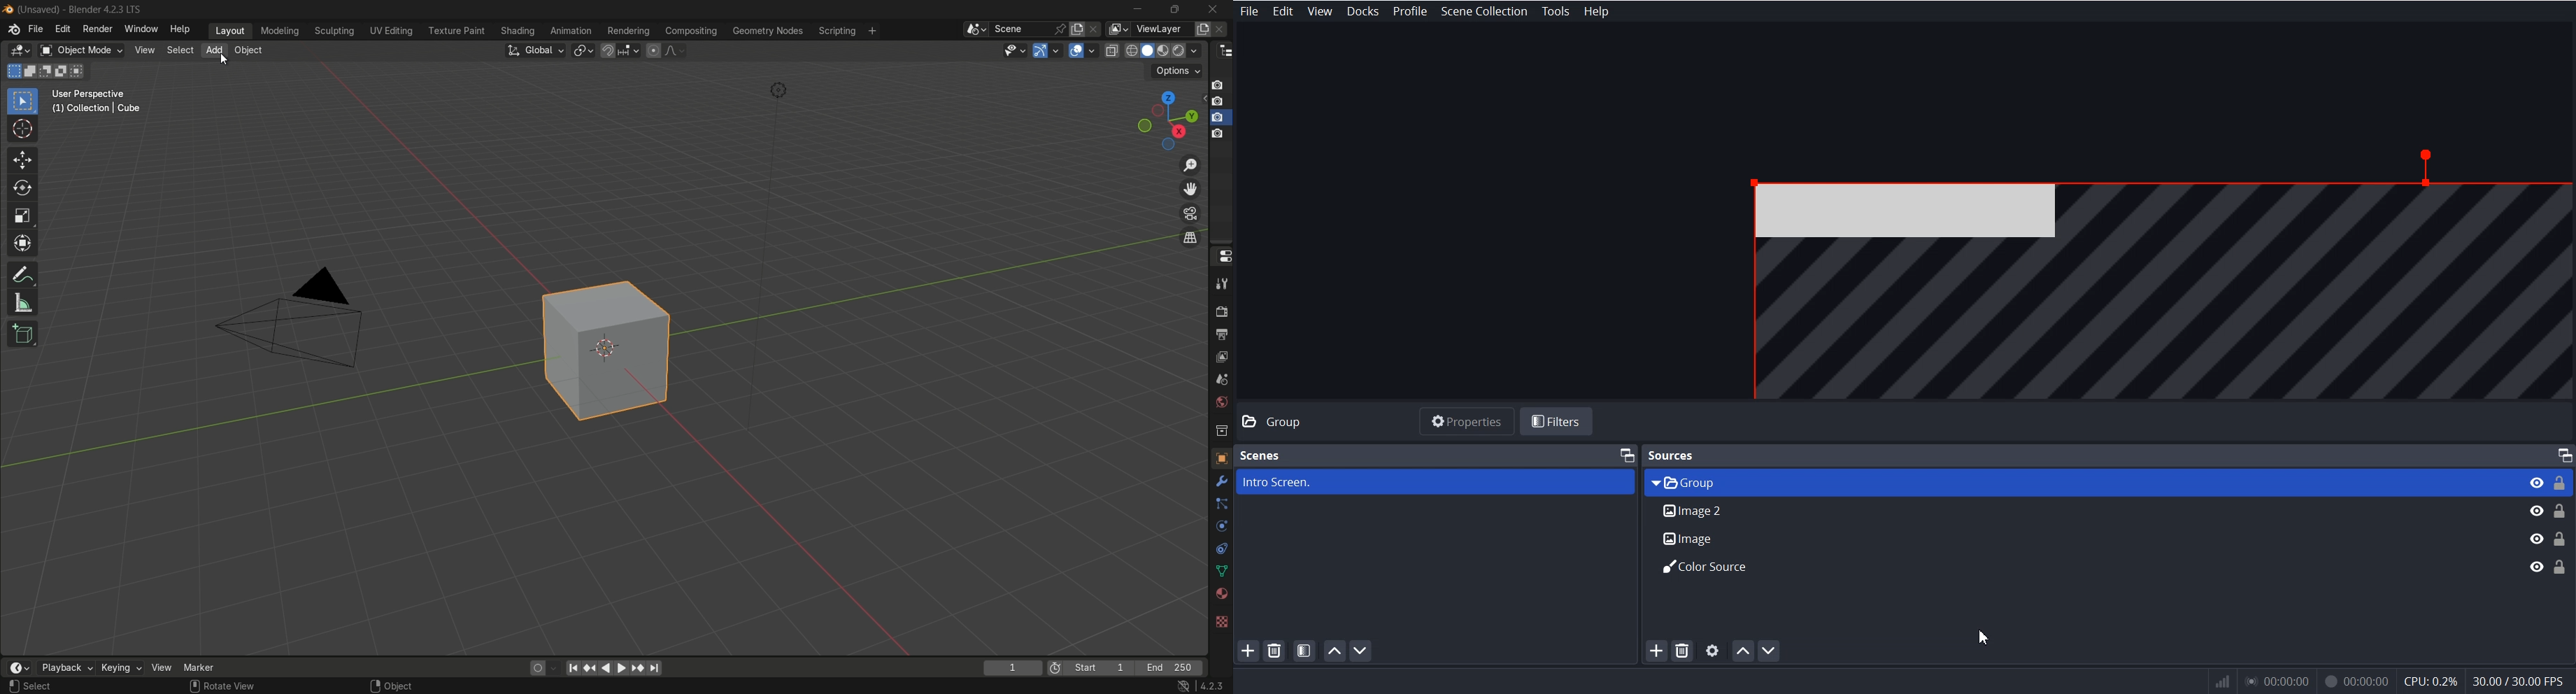 Image resolution: width=2576 pixels, height=700 pixels. Describe the element at coordinates (456, 31) in the screenshot. I see `texture paint` at that location.